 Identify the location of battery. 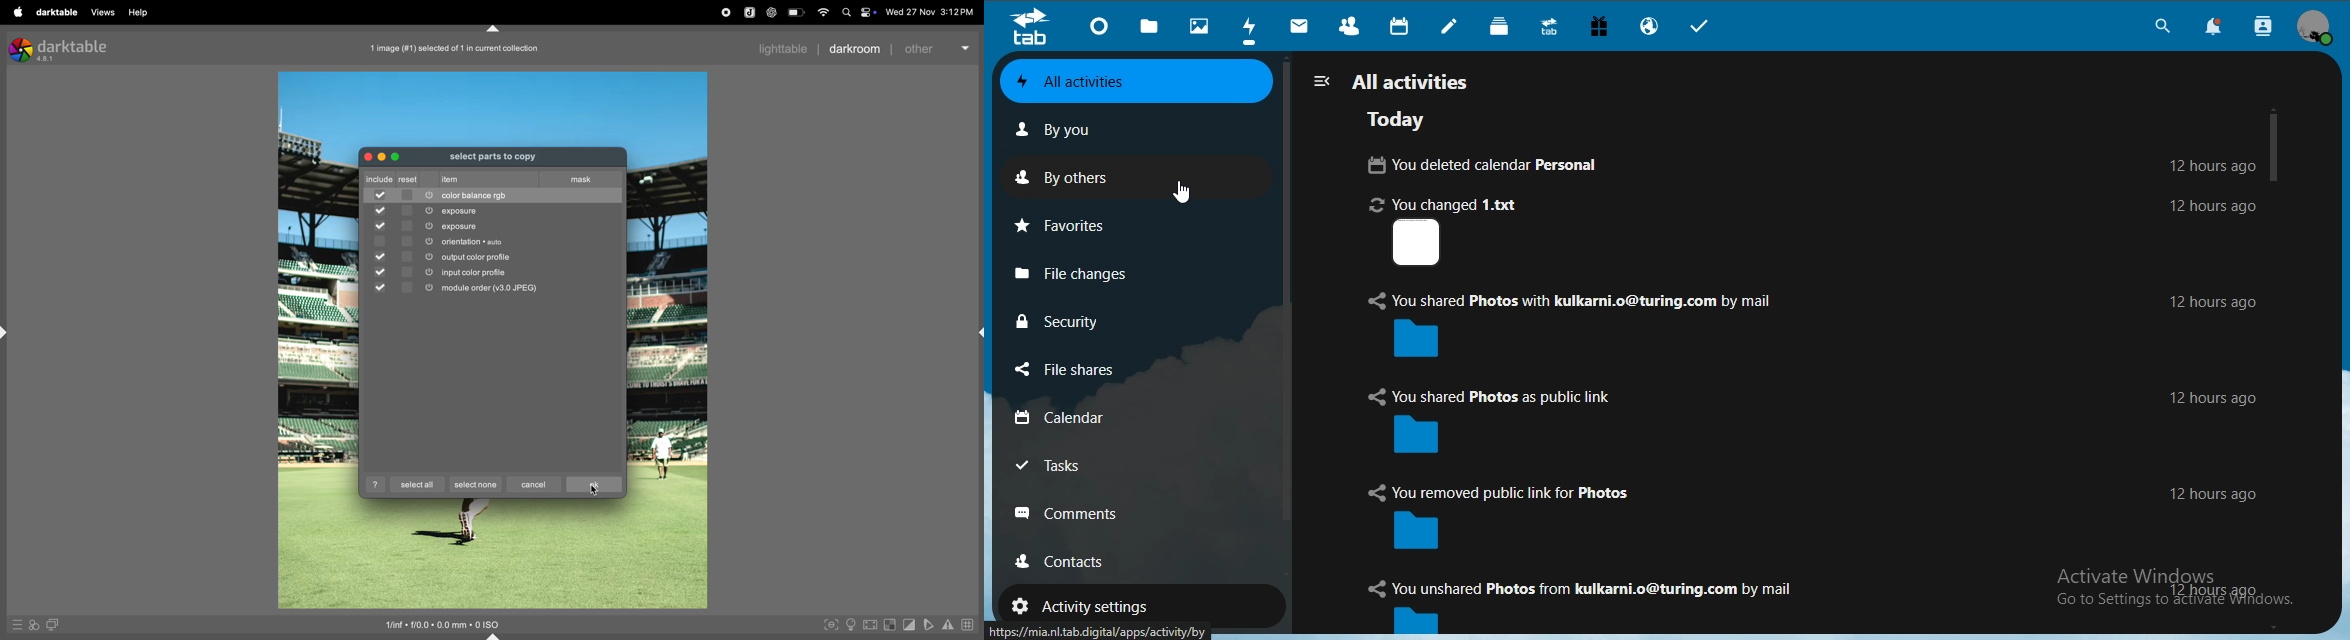
(797, 11).